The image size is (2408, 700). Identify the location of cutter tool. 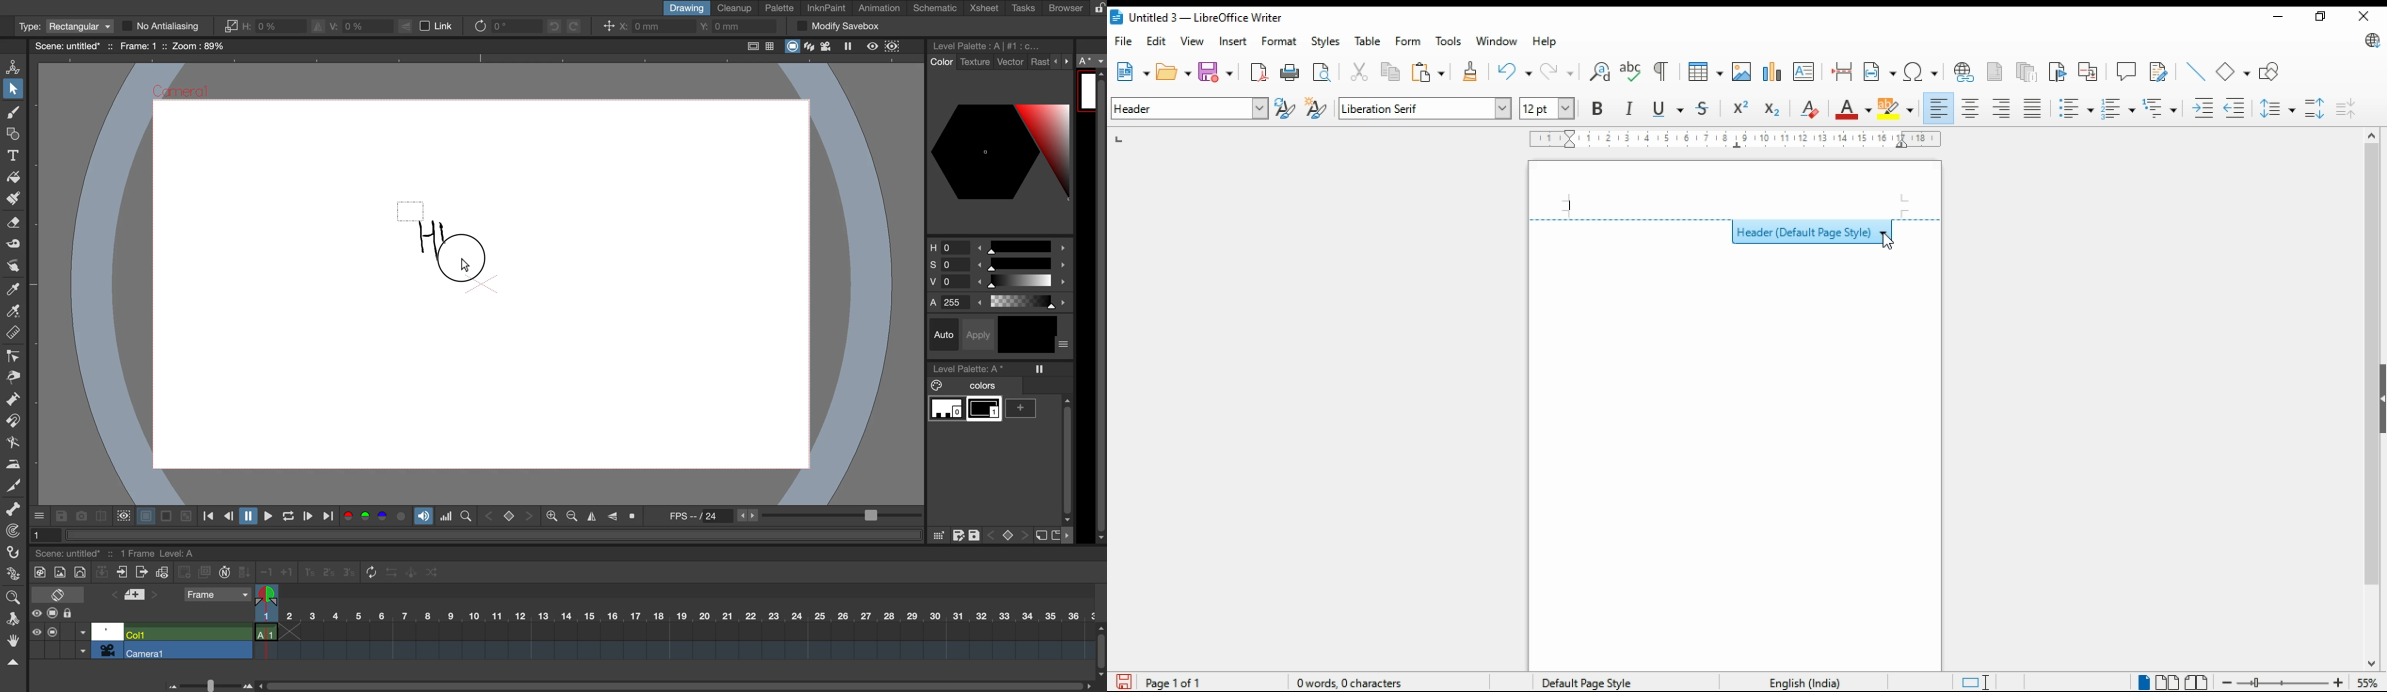
(13, 484).